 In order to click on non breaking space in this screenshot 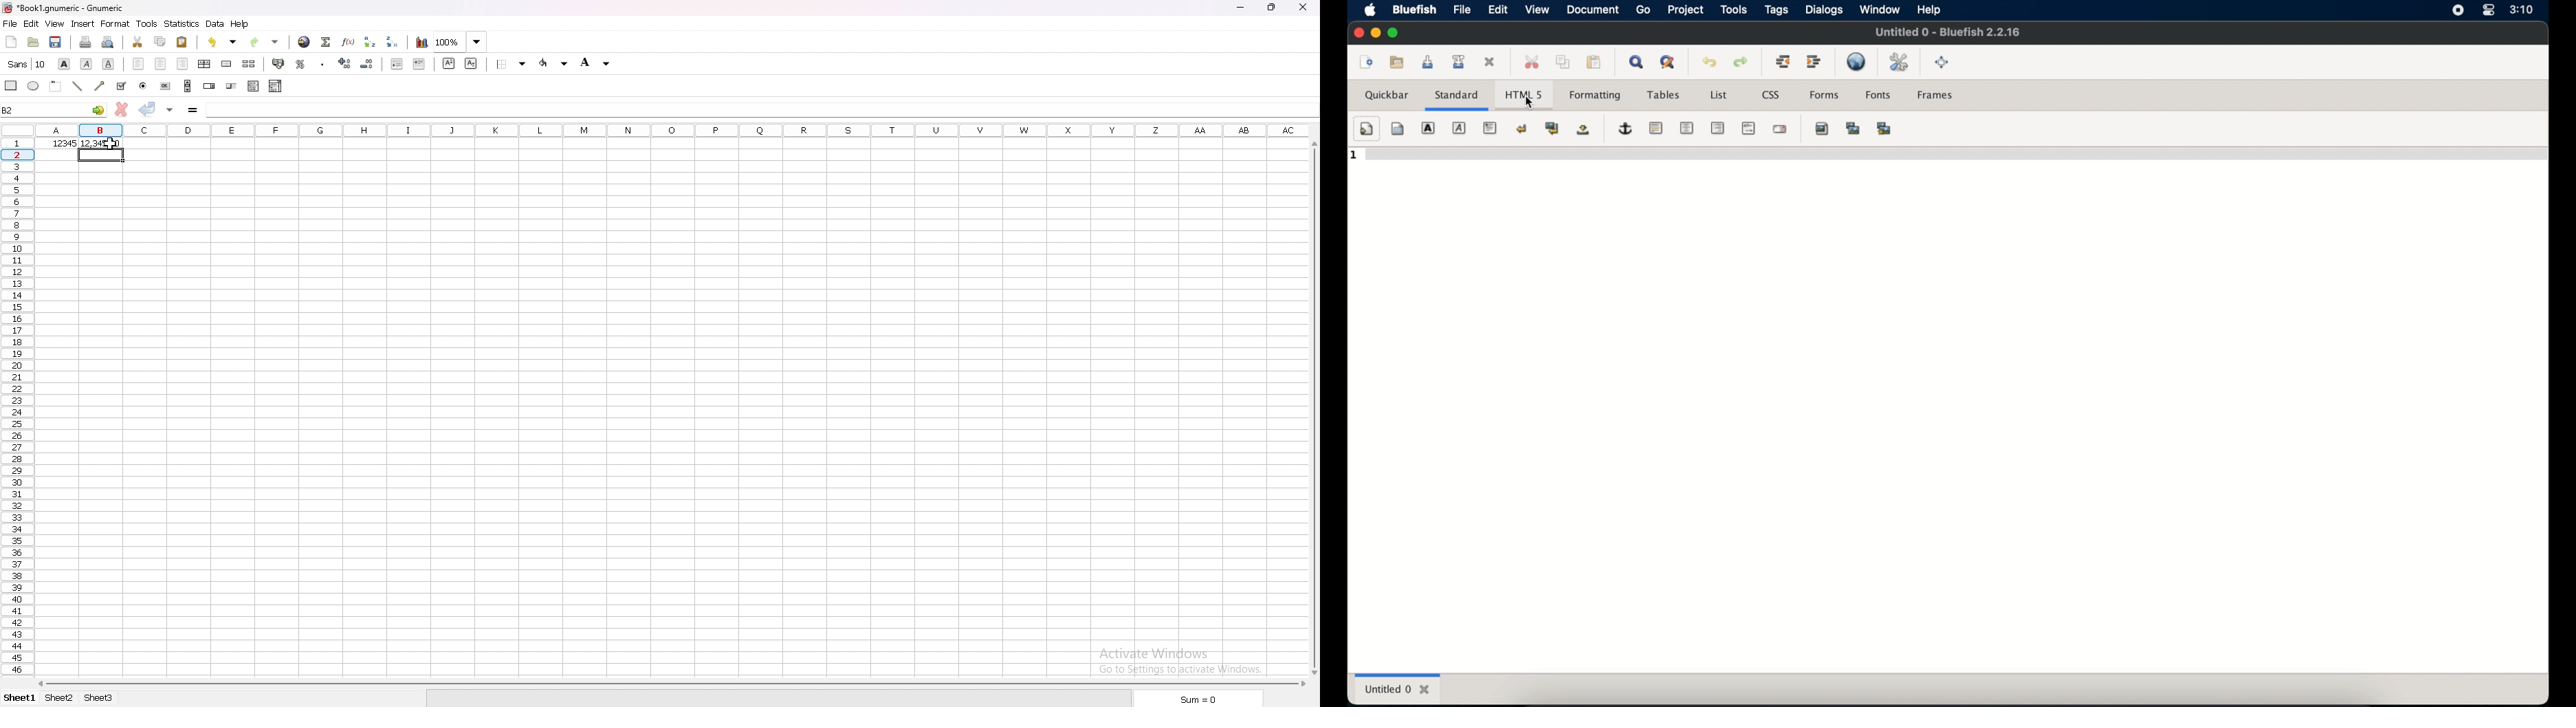, I will do `click(1583, 130)`.